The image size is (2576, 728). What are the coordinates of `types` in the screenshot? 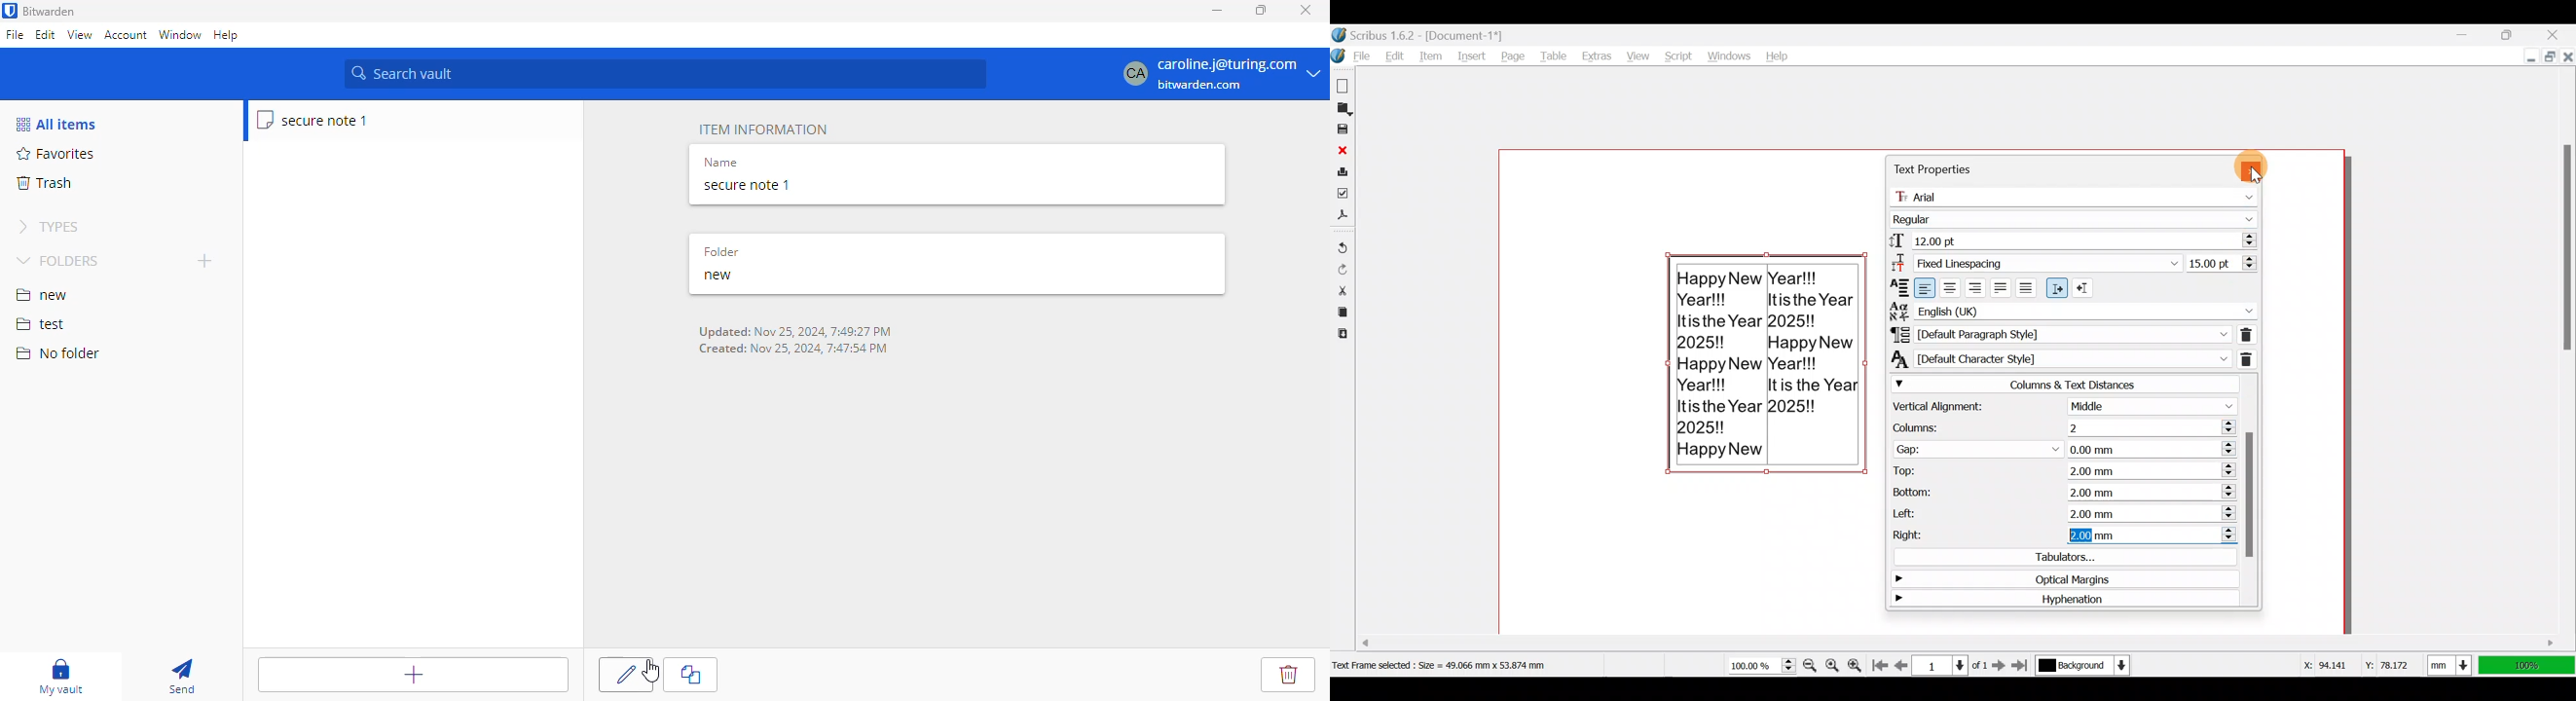 It's located at (49, 227).